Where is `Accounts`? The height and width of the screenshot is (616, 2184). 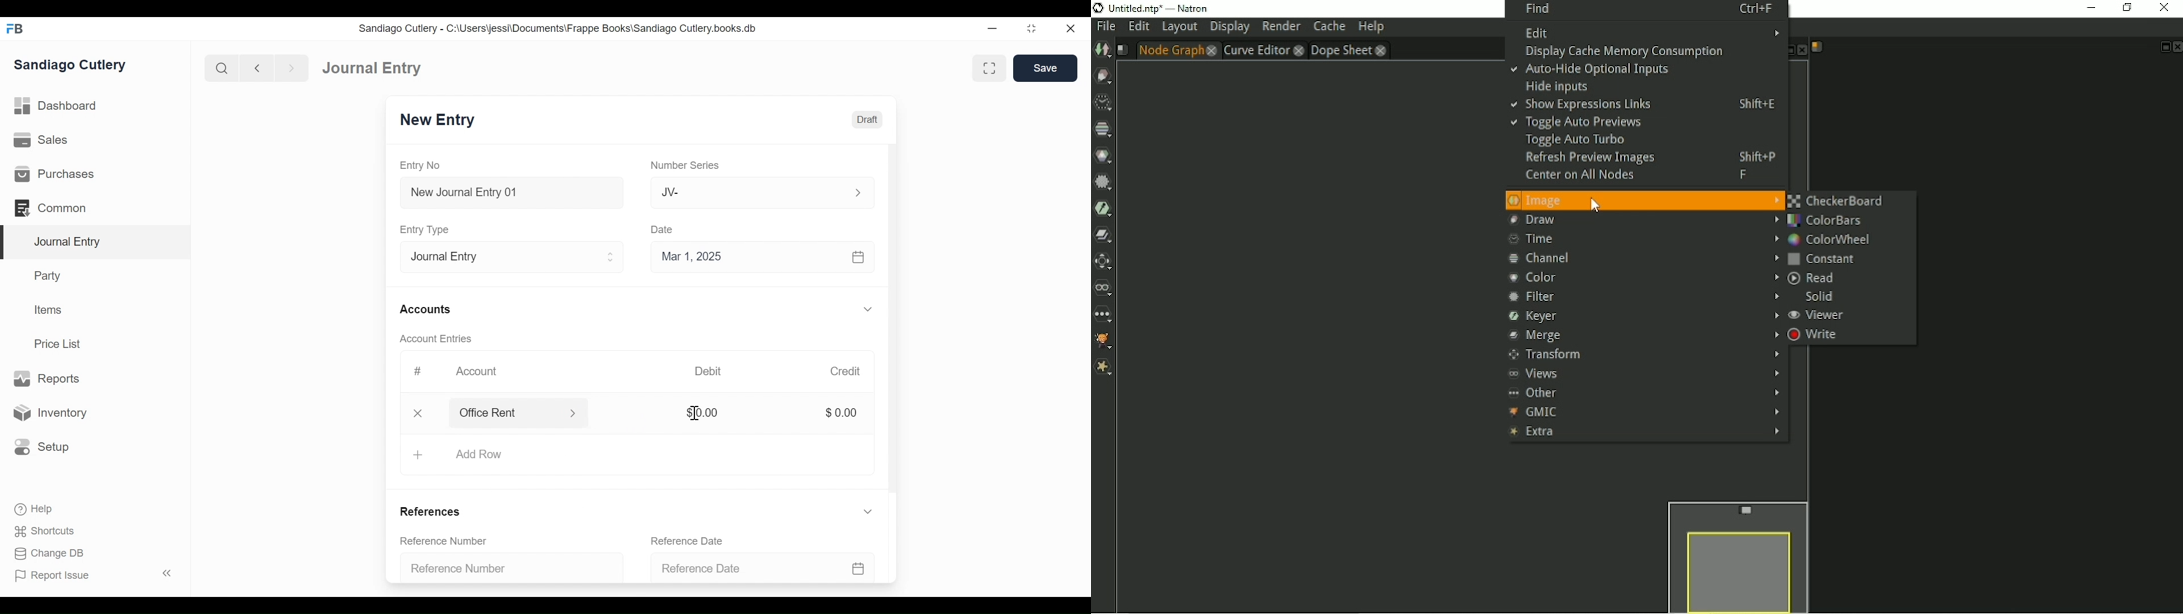
Accounts is located at coordinates (425, 309).